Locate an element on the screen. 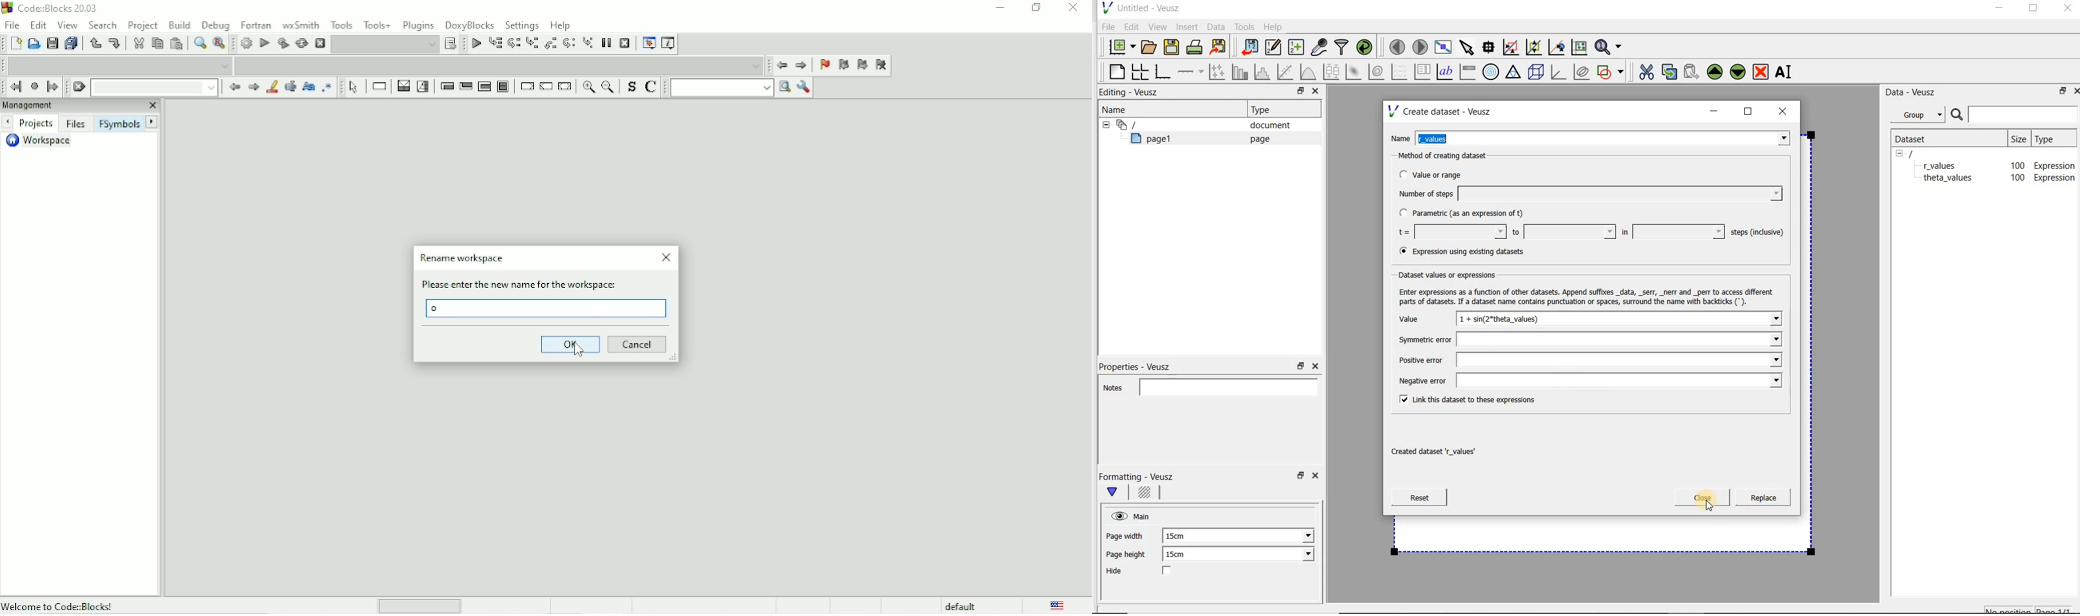 Image resolution: width=2100 pixels, height=616 pixels. Toggle source is located at coordinates (631, 88).